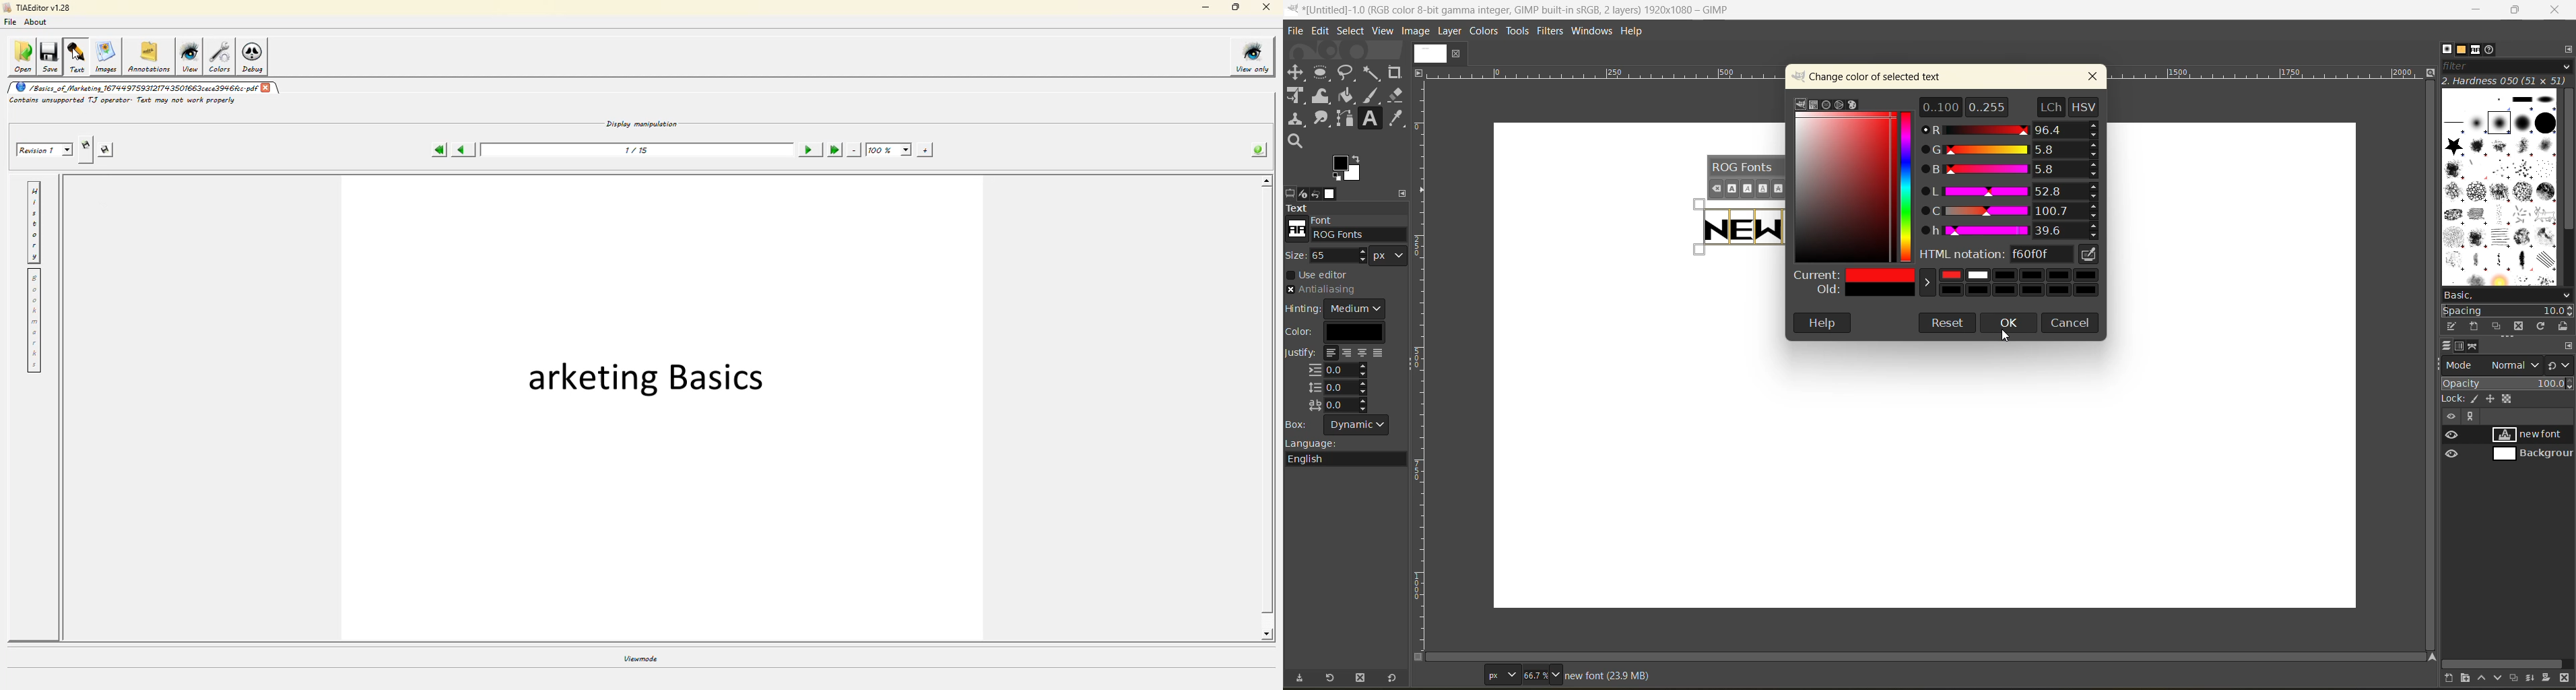 This screenshot has width=2576, height=700. Describe the element at coordinates (1351, 30) in the screenshot. I see `select` at that location.